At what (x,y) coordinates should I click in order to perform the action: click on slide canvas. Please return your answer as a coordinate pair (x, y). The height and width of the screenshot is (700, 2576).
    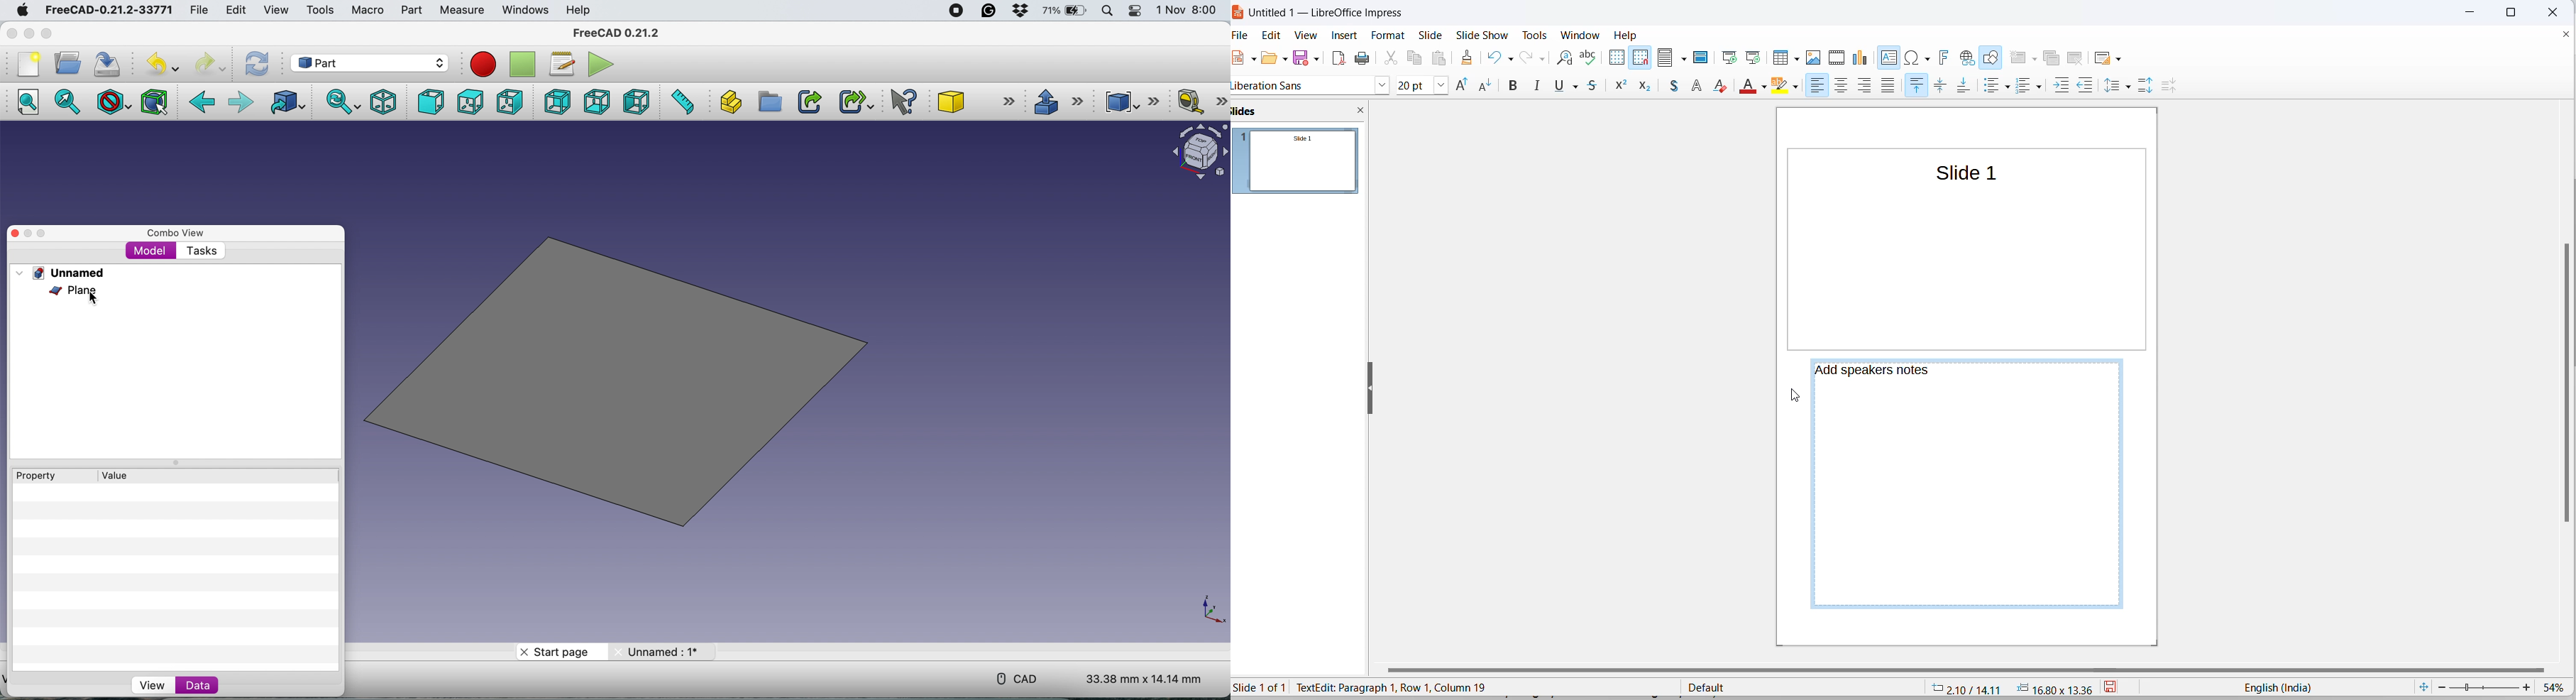
    Looking at the image, I should click on (1969, 266).